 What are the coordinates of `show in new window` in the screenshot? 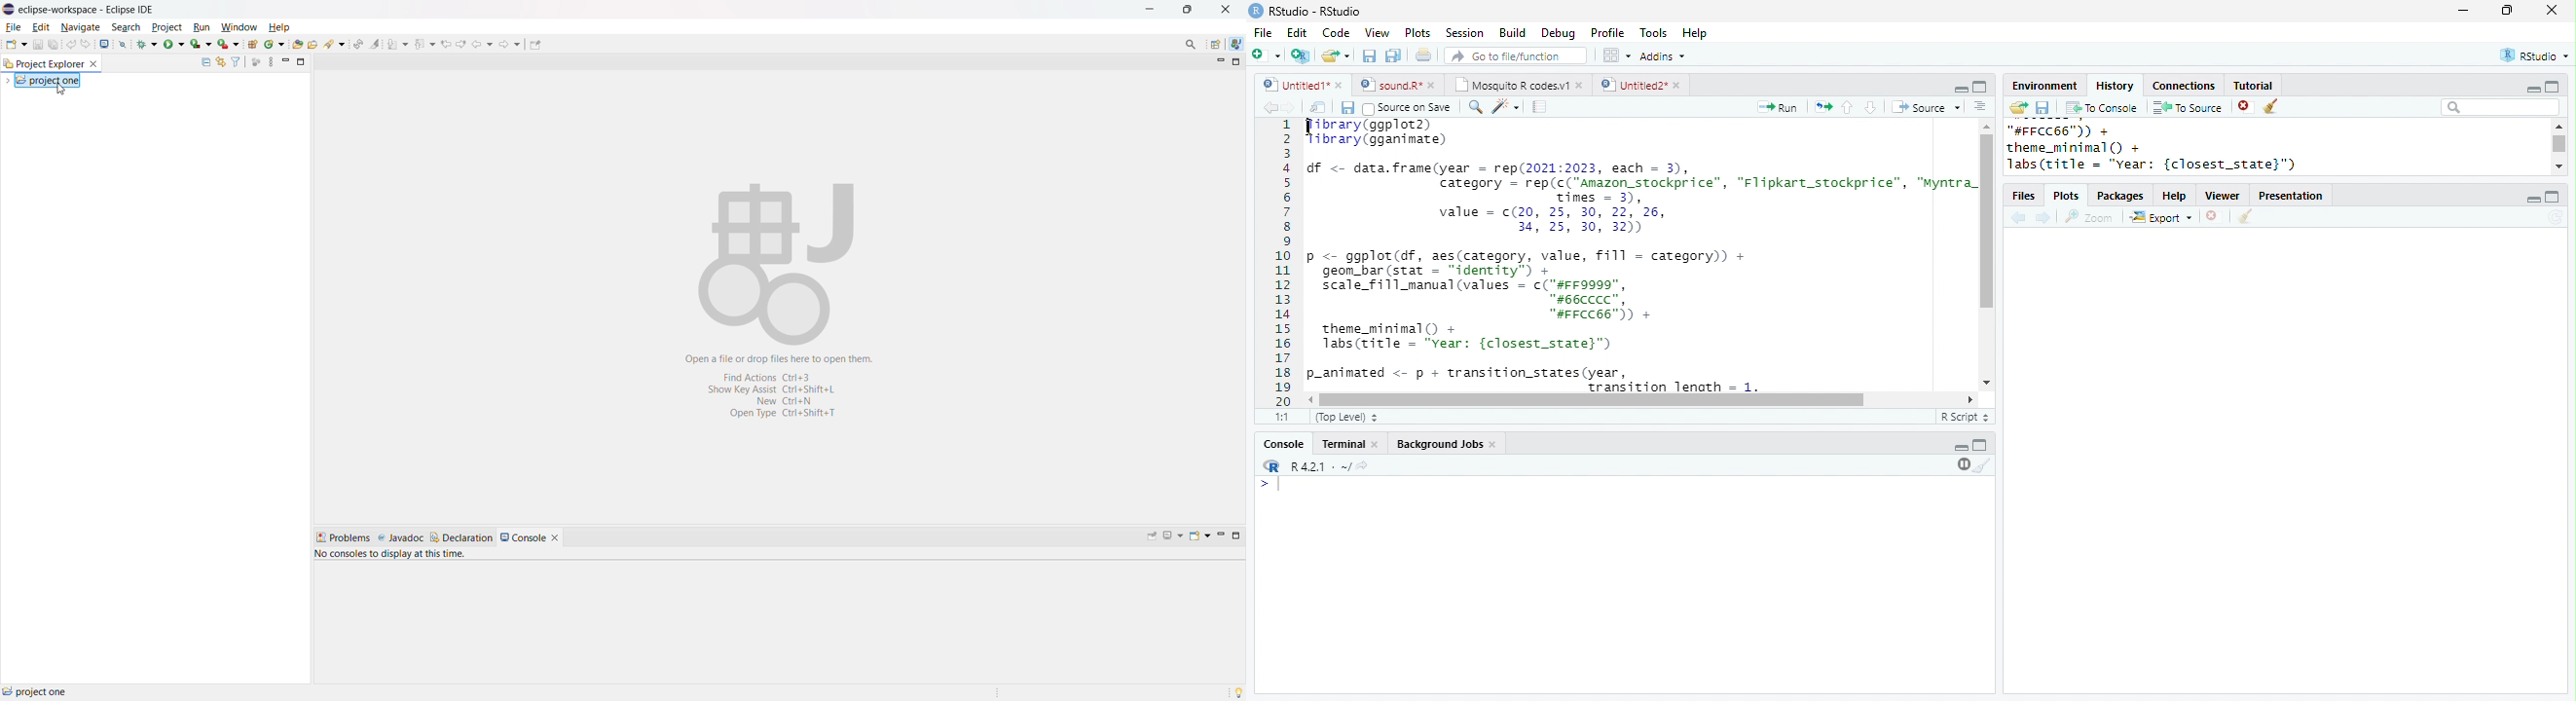 It's located at (1318, 107).